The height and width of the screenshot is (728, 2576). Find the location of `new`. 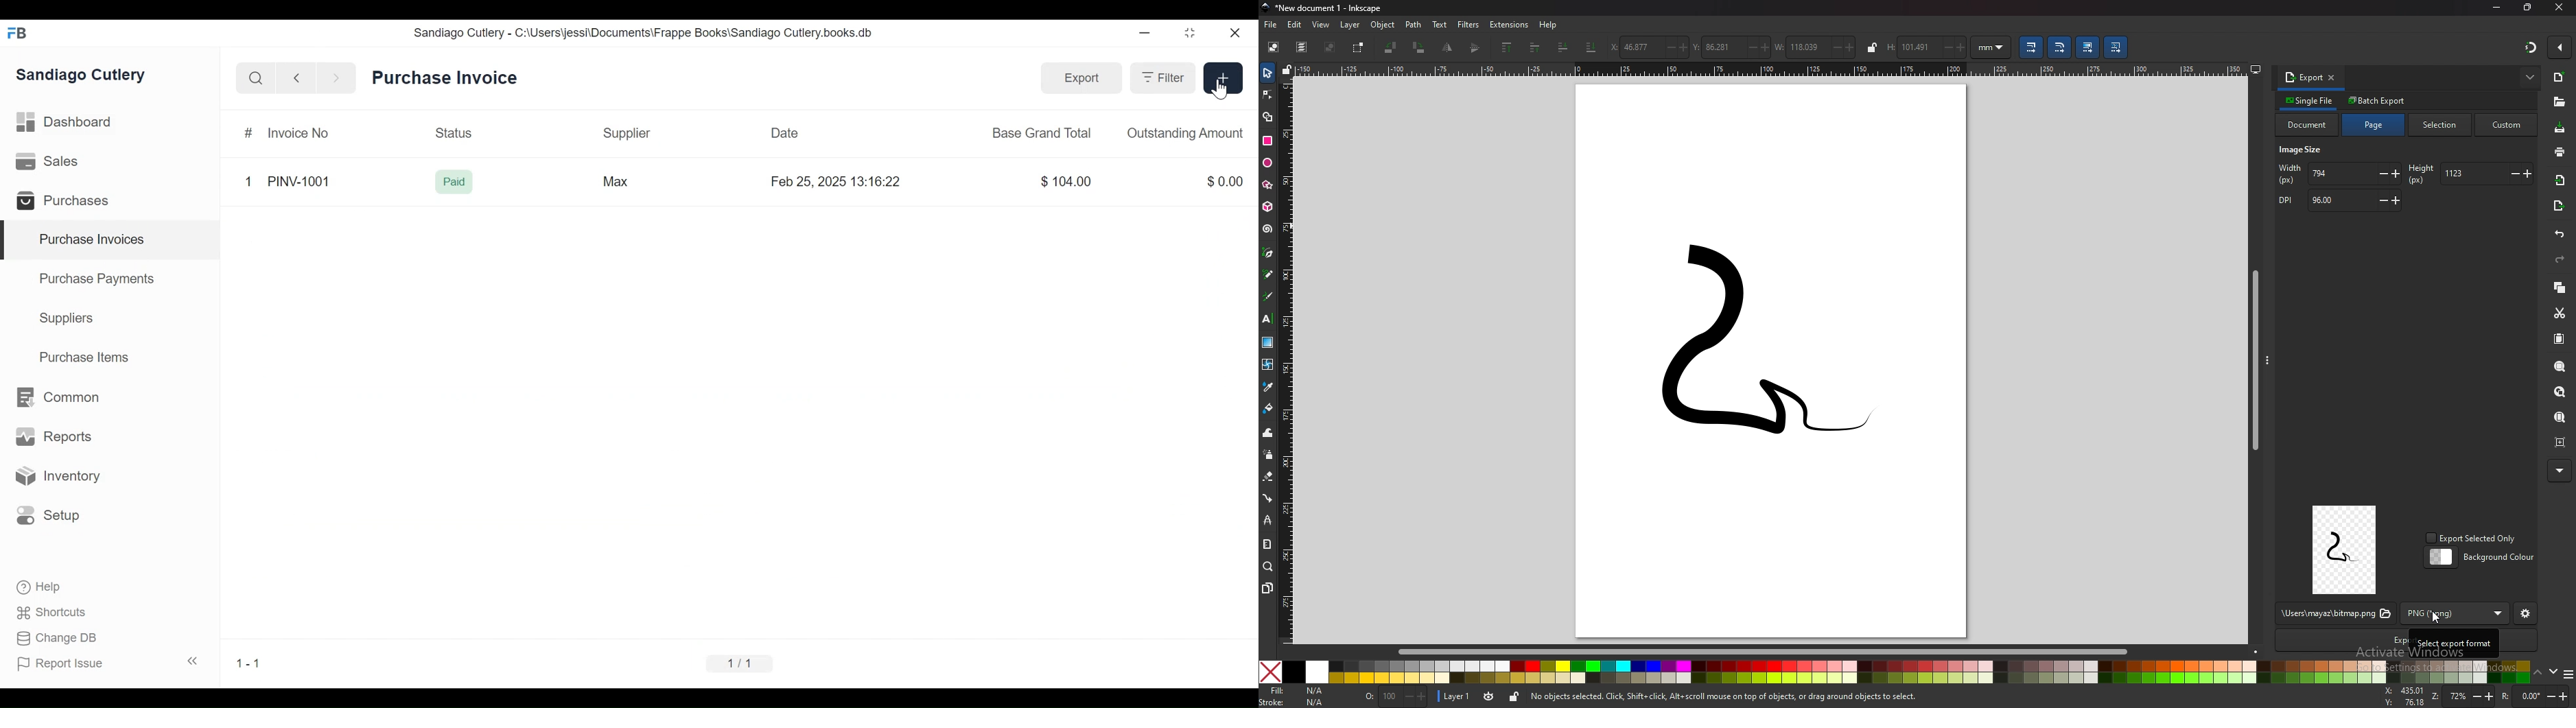

new is located at coordinates (2560, 77).